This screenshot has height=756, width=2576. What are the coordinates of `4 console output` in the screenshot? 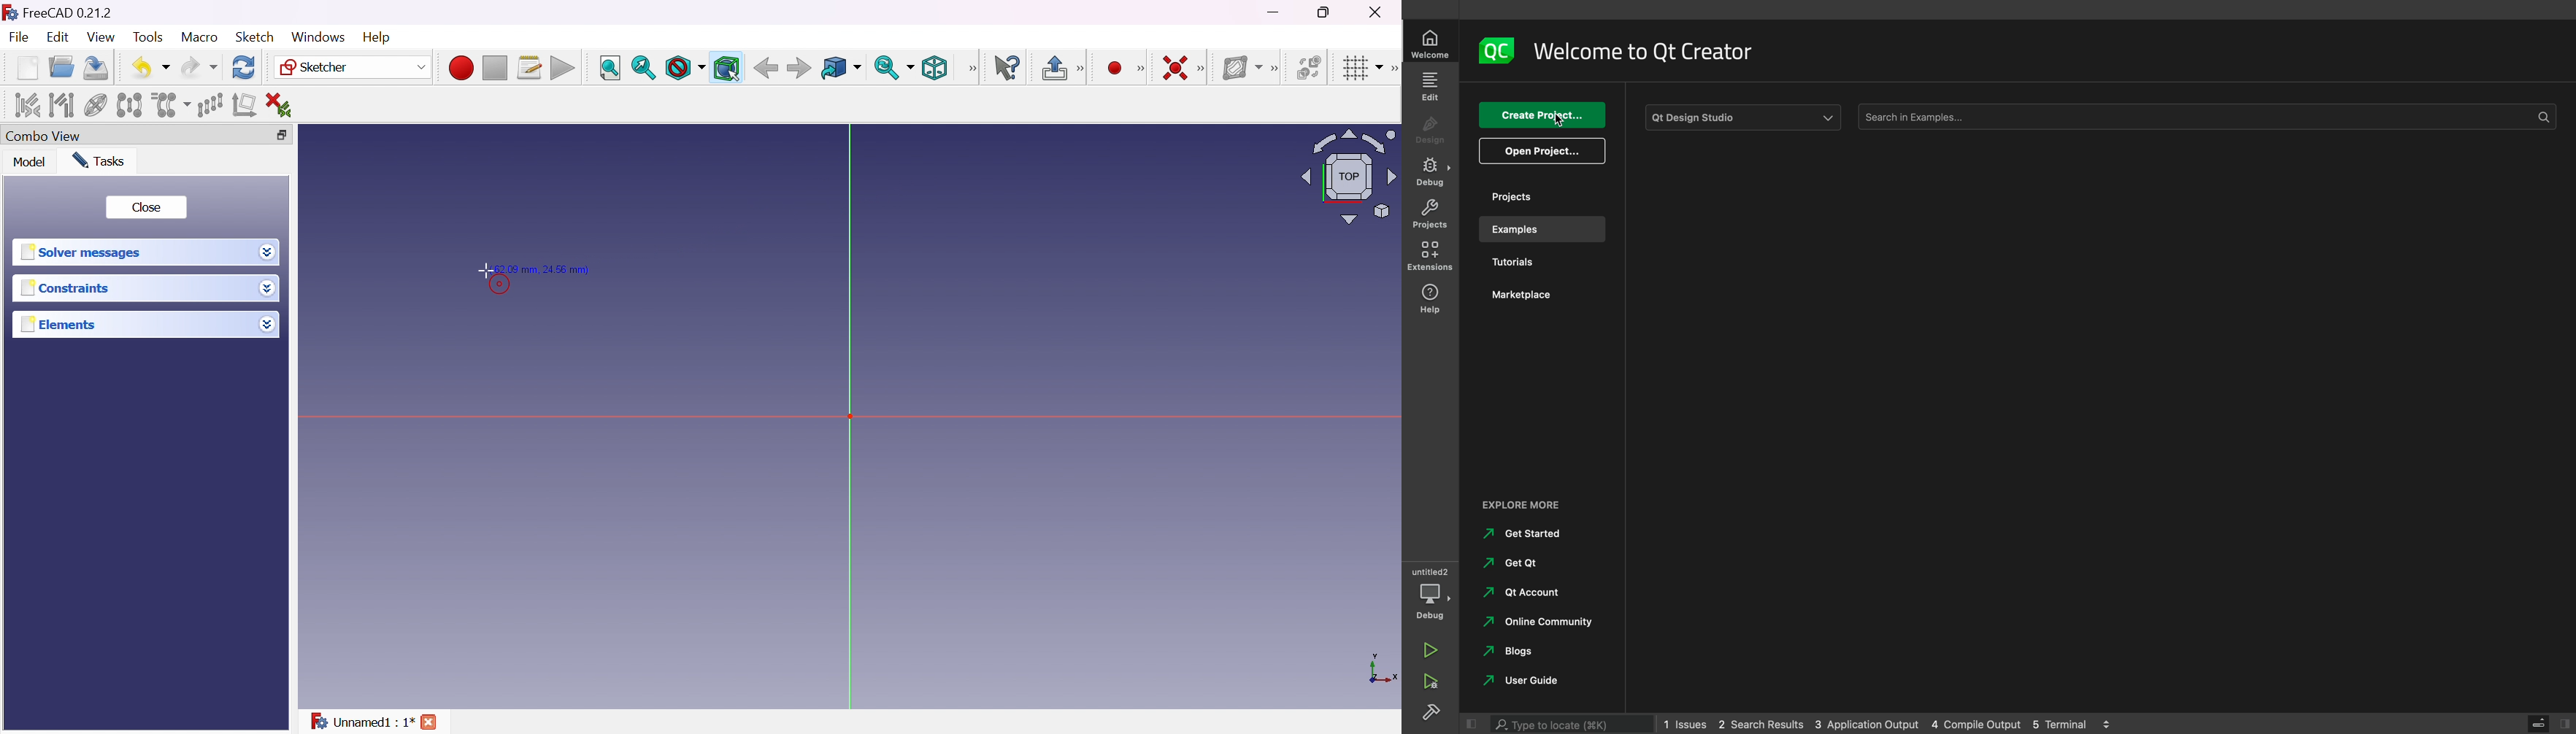 It's located at (1978, 725).